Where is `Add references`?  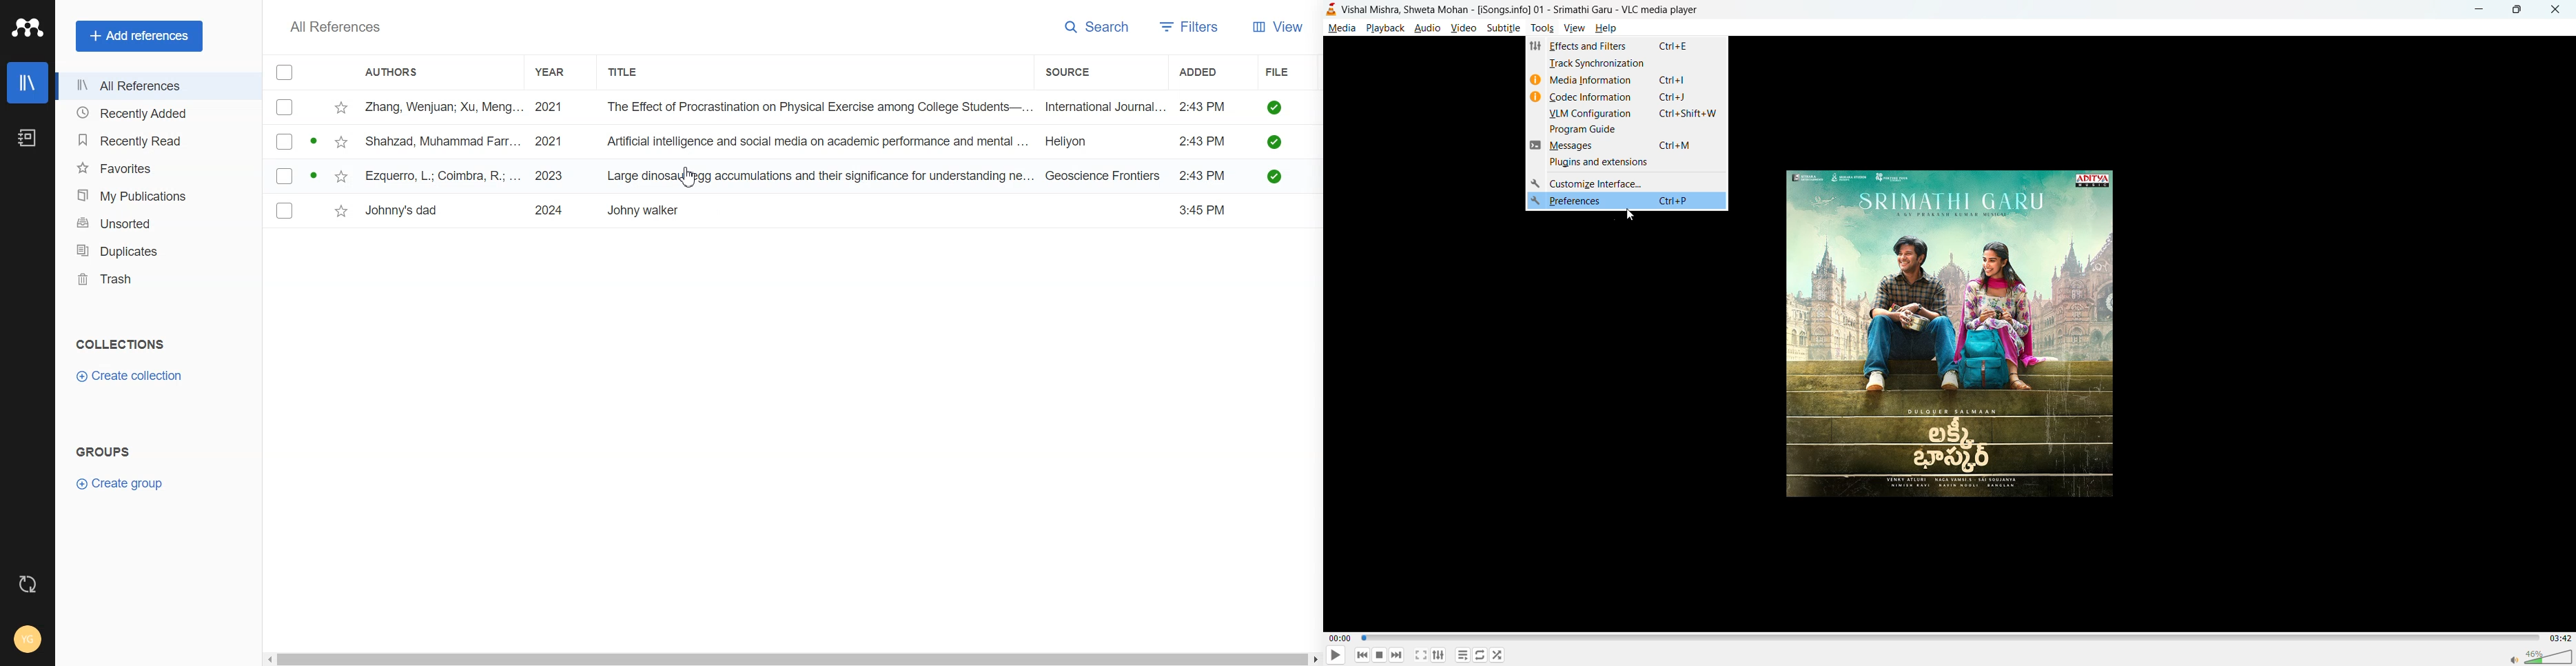 Add references is located at coordinates (140, 37).